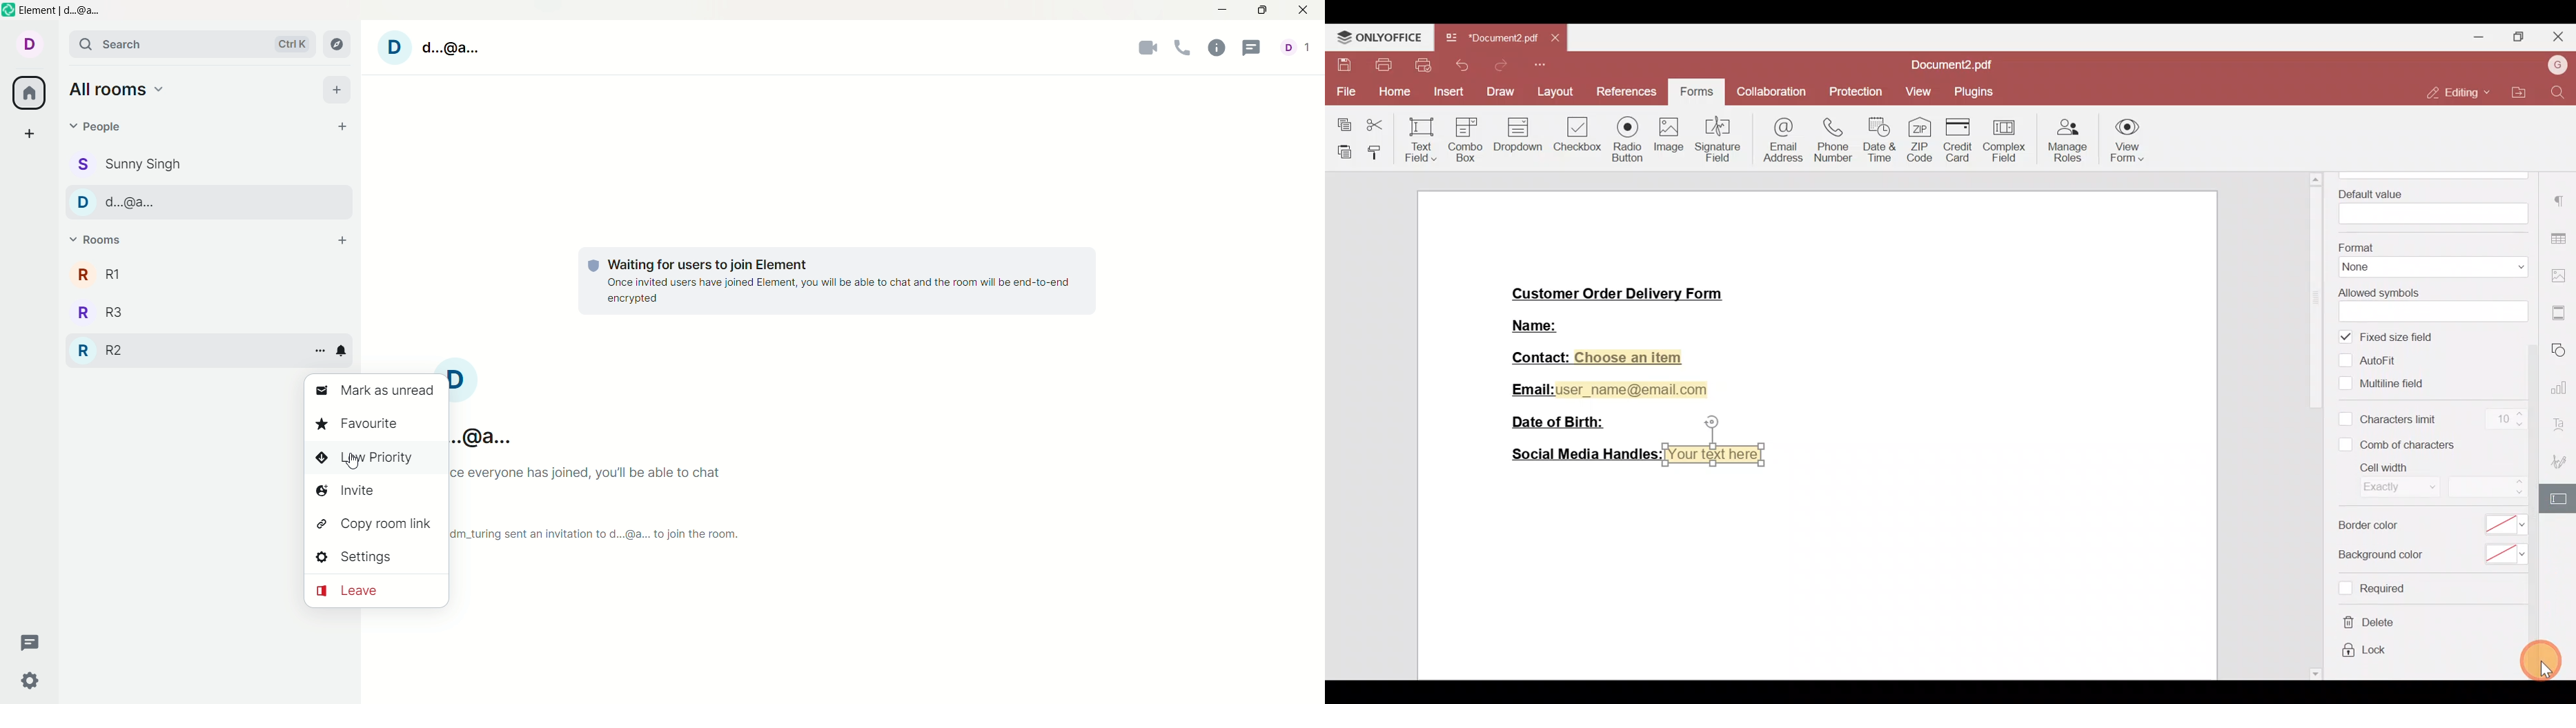 This screenshot has width=2576, height=728. I want to click on Credit card, so click(1956, 139).